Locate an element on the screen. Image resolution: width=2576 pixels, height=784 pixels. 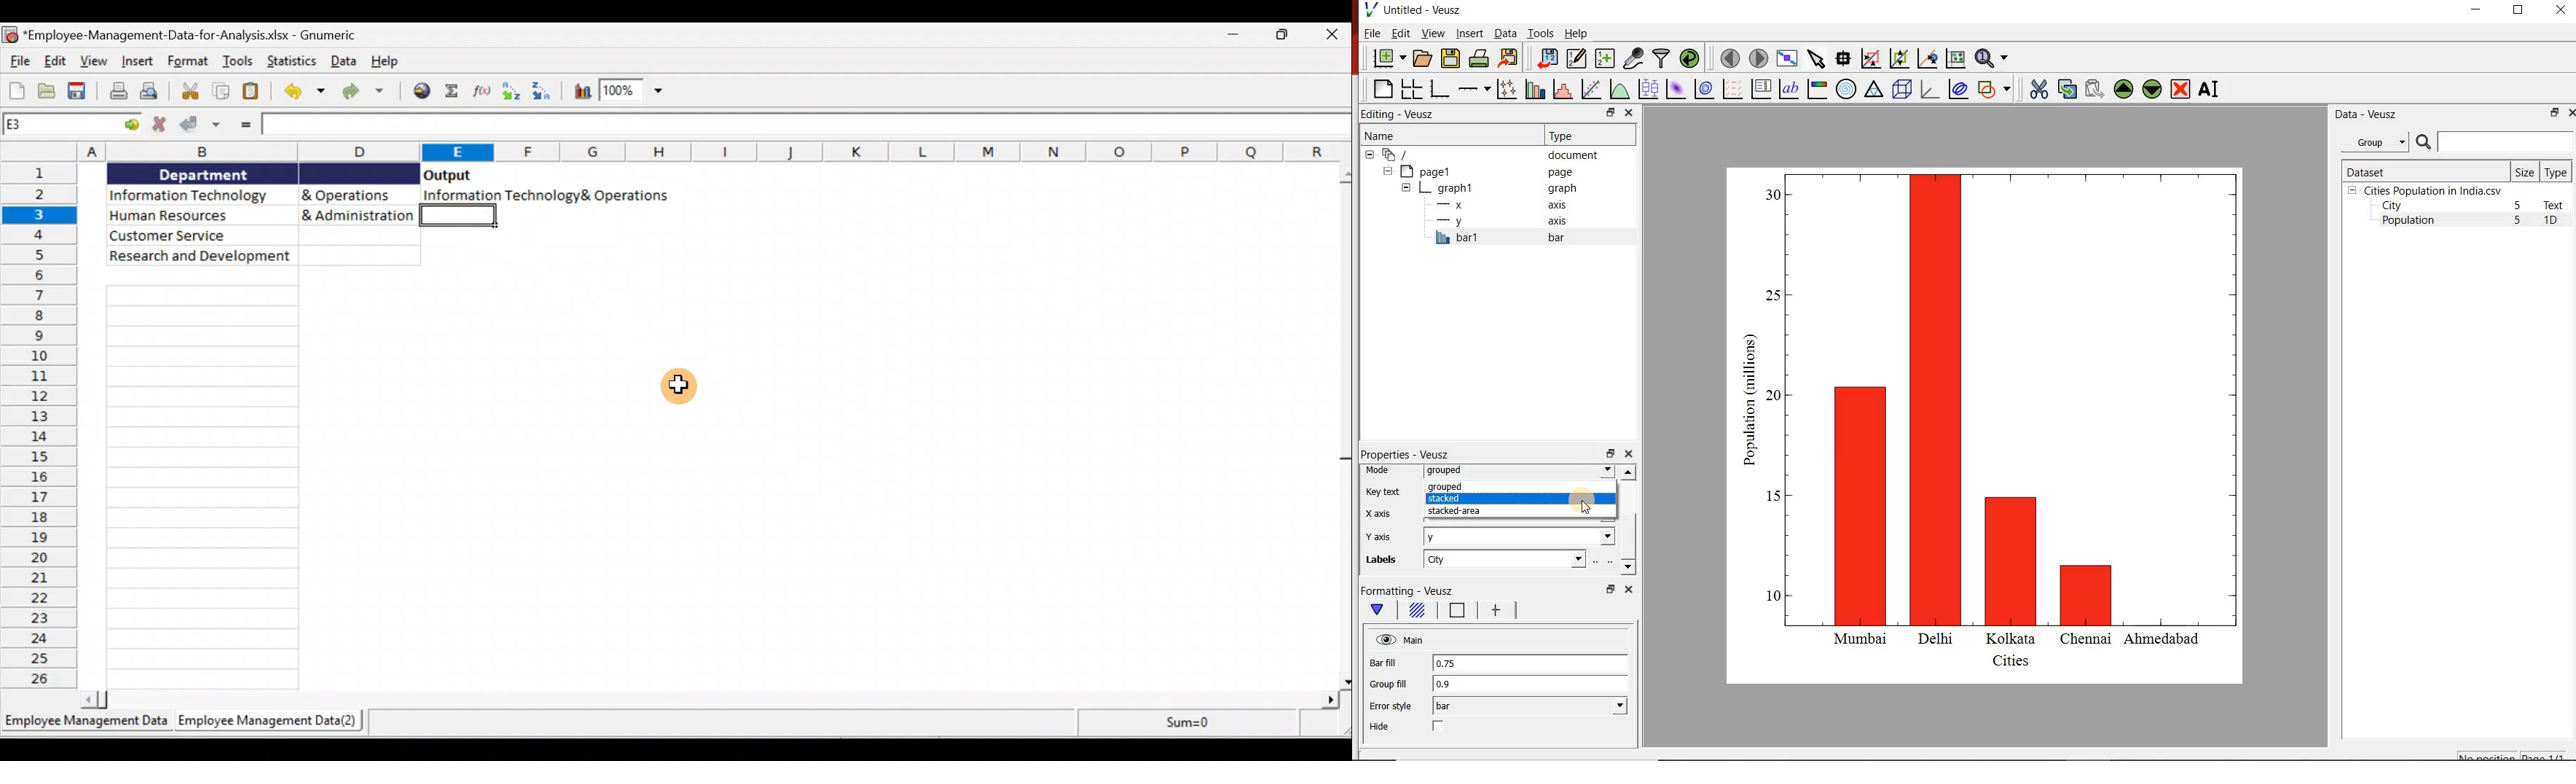
mode is located at coordinates (1381, 471).